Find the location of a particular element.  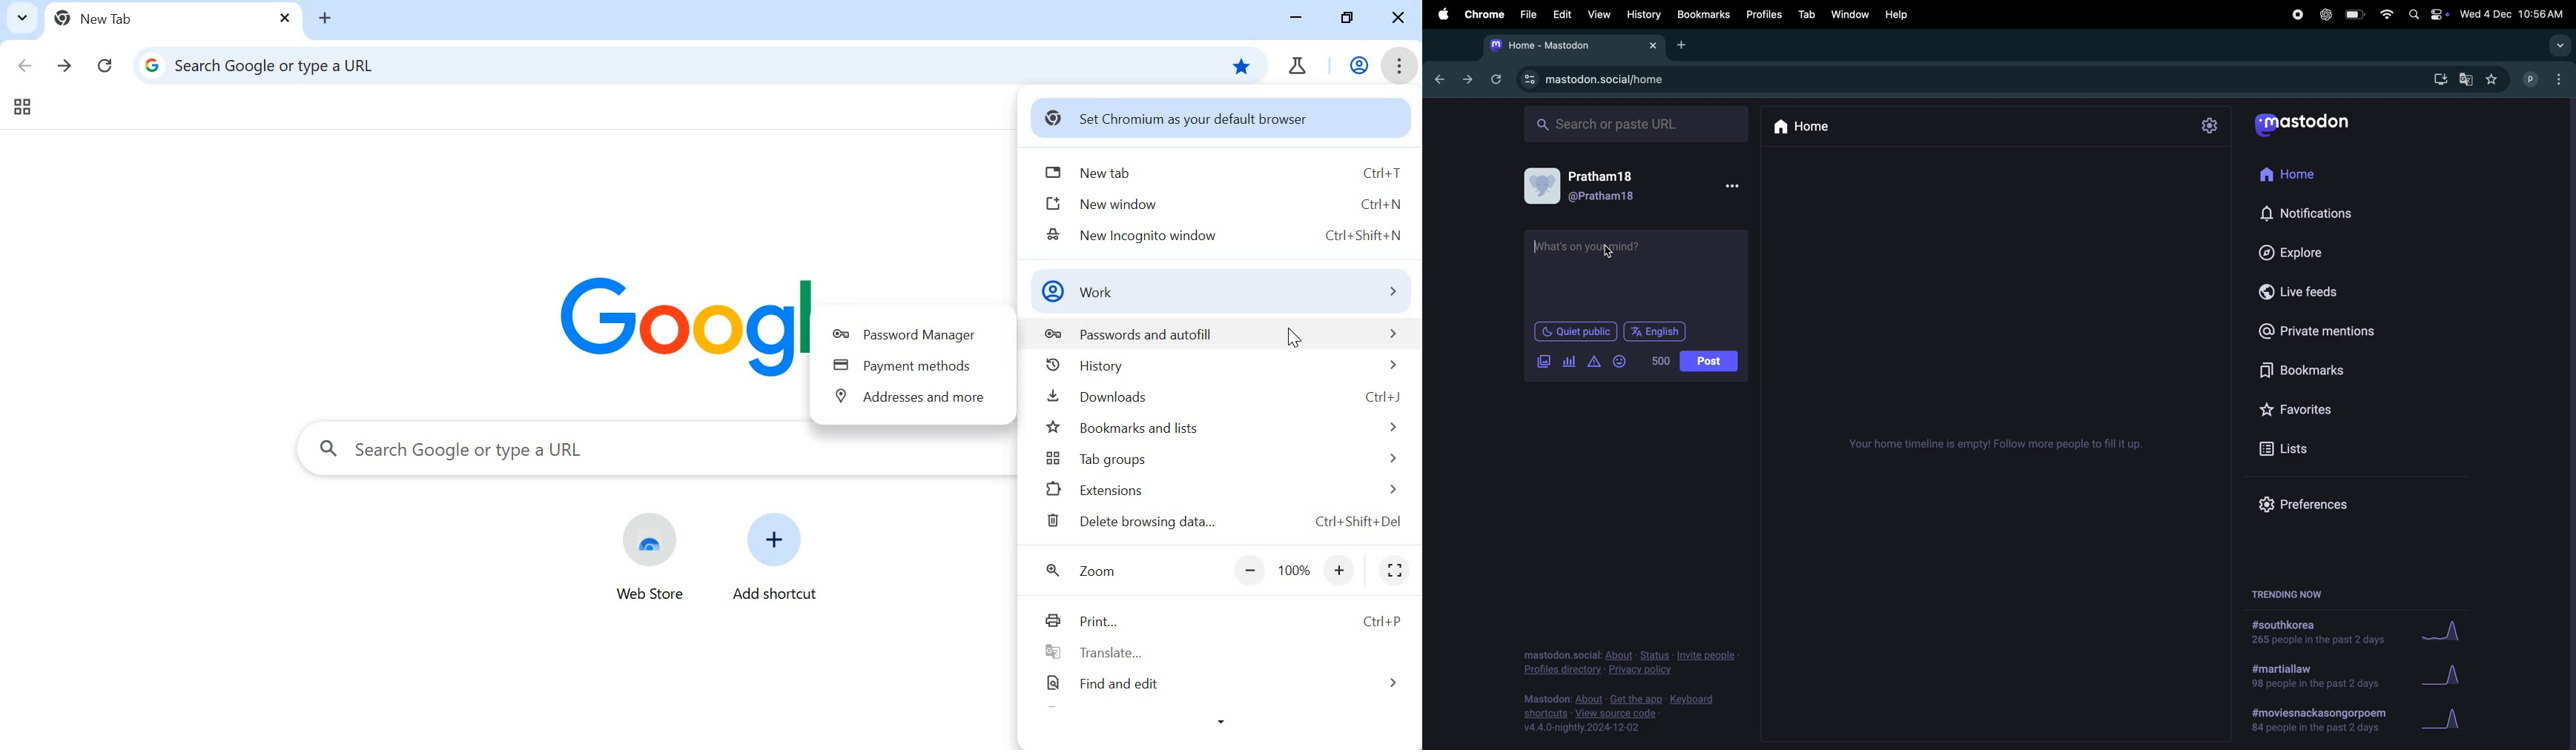

Chatgpt is located at coordinates (2324, 15).